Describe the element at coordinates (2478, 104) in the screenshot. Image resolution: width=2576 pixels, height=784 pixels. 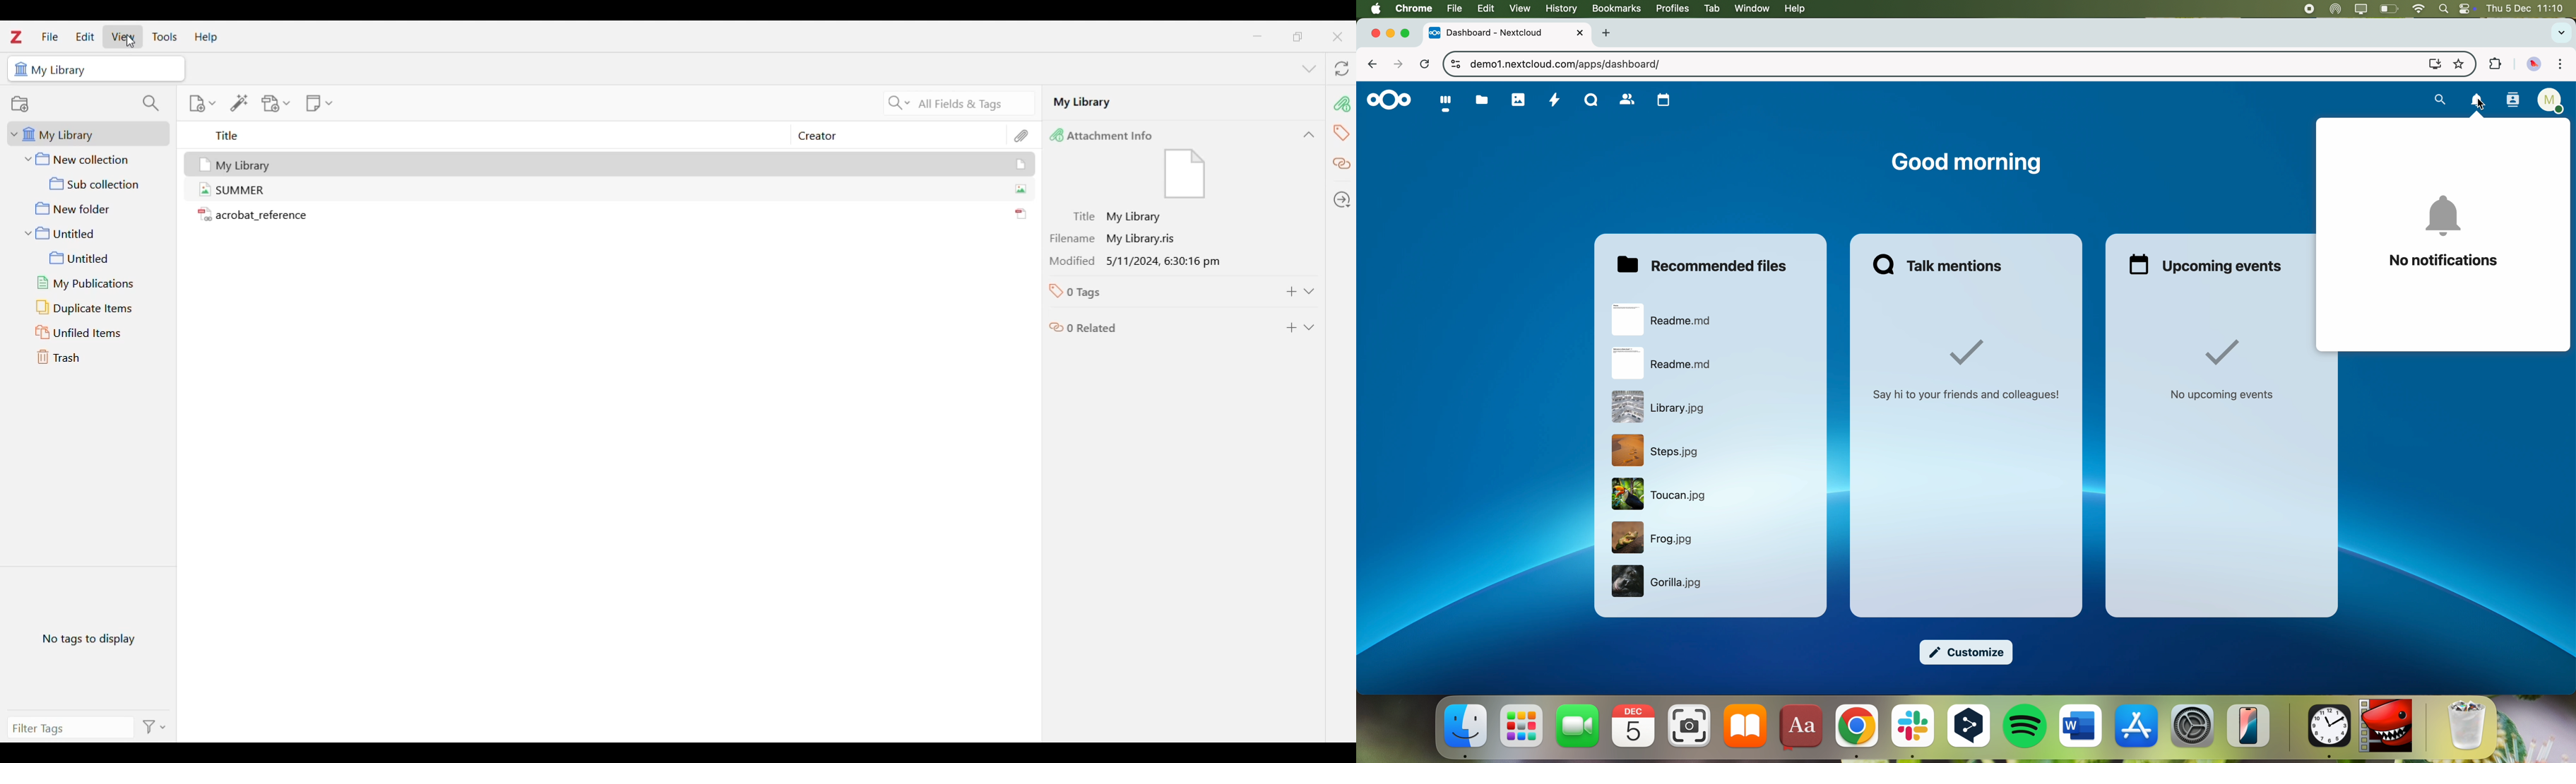
I see `click on notifications` at that location.